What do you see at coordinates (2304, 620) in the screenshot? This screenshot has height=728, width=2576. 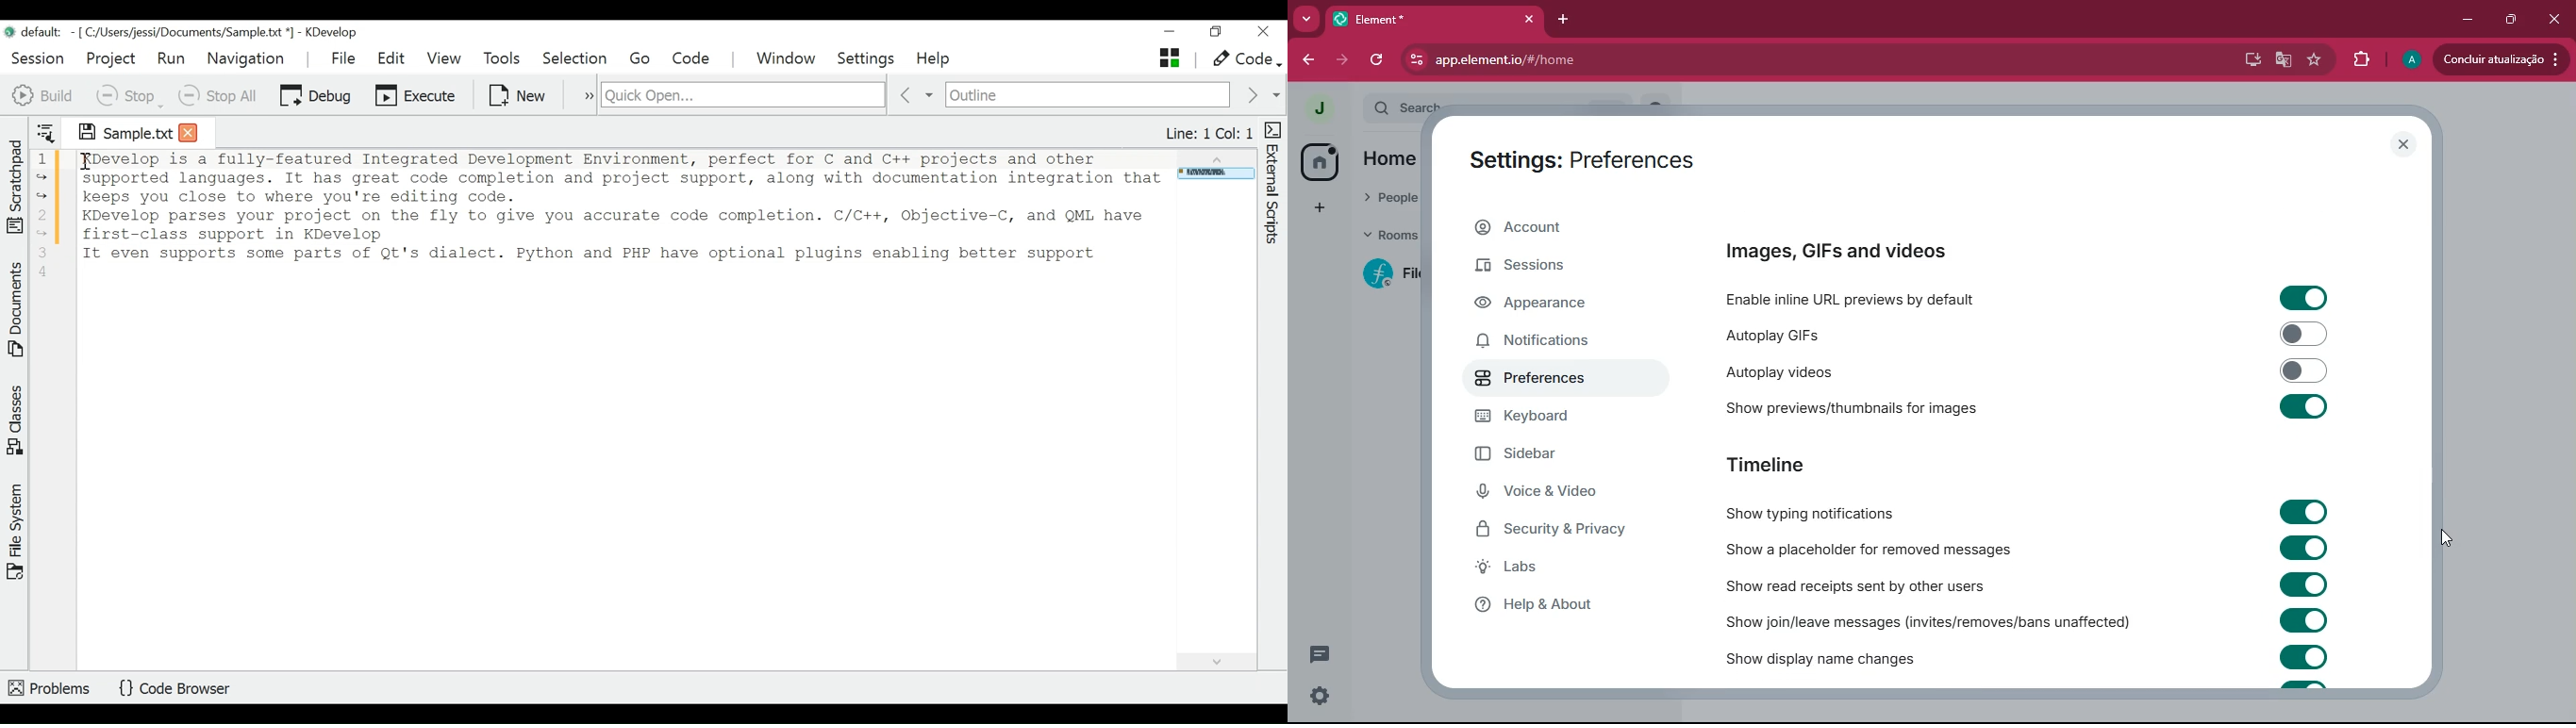 I see `toggle on/off` at bounding box center [2304, 620].